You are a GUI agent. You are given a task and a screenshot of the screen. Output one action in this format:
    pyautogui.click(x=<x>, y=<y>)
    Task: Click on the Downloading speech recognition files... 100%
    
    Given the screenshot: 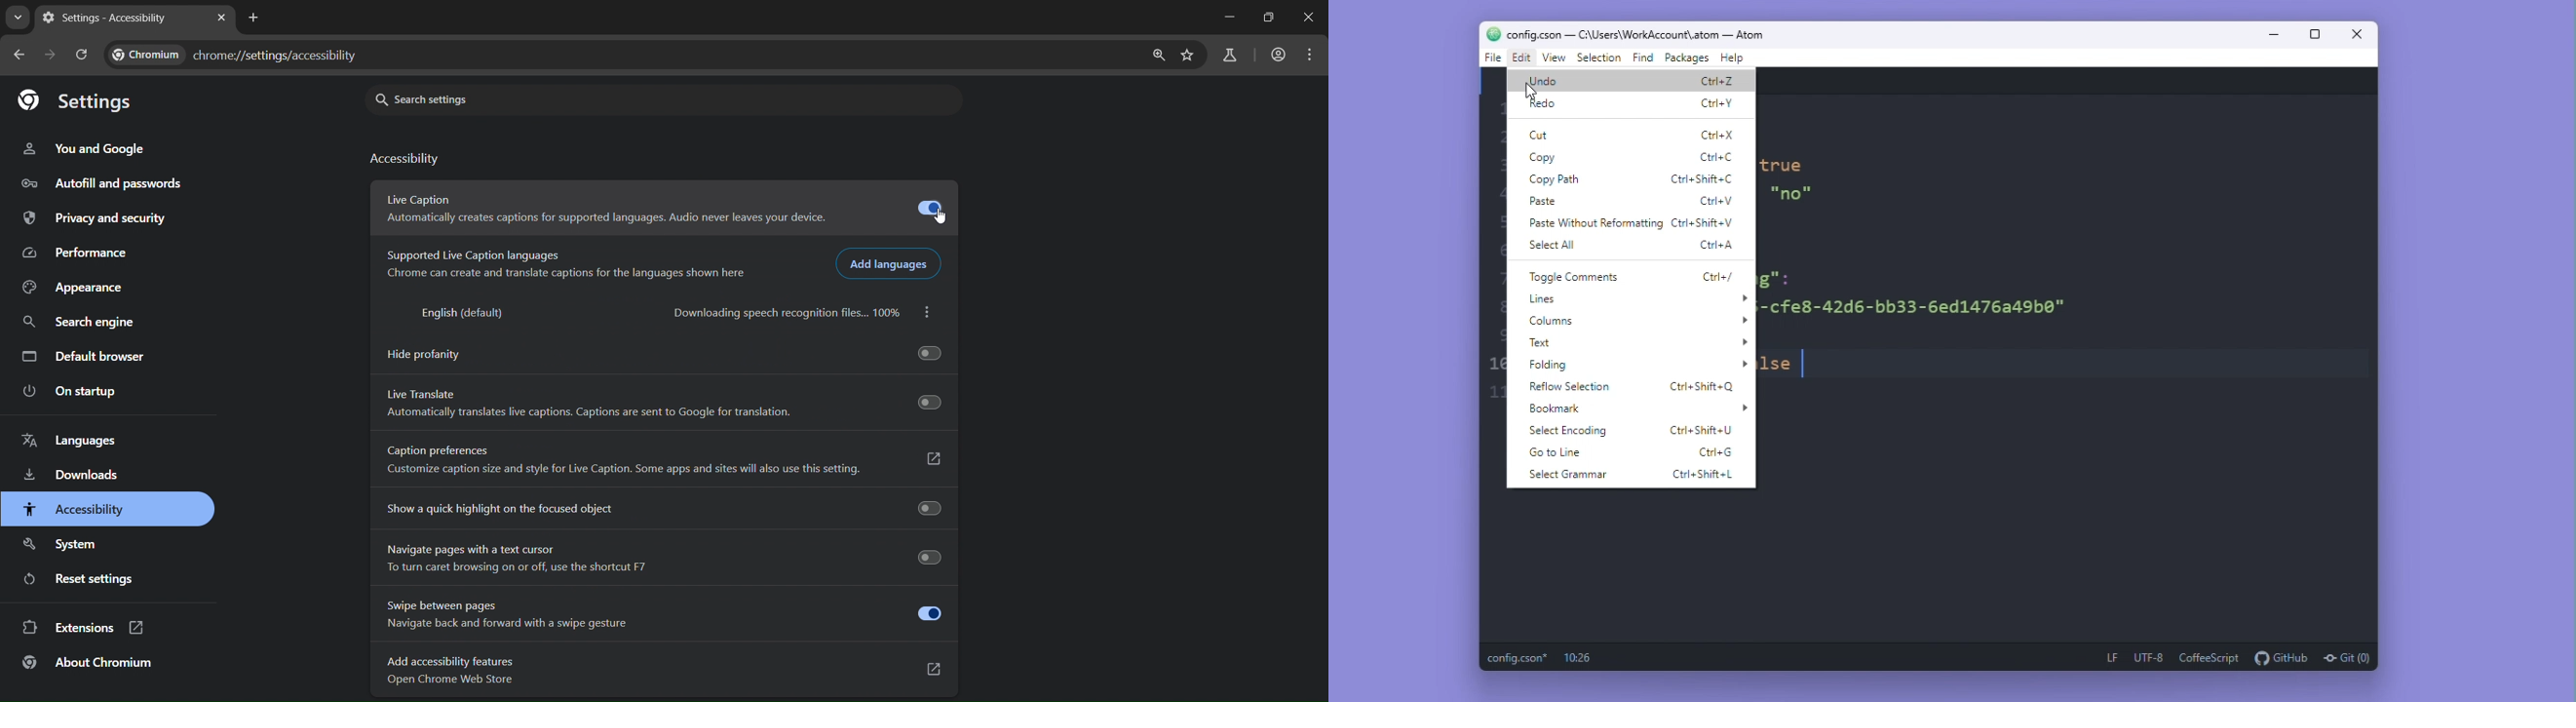 What is the action you would take?
    pyautogui.click(x=784, y=312)
    